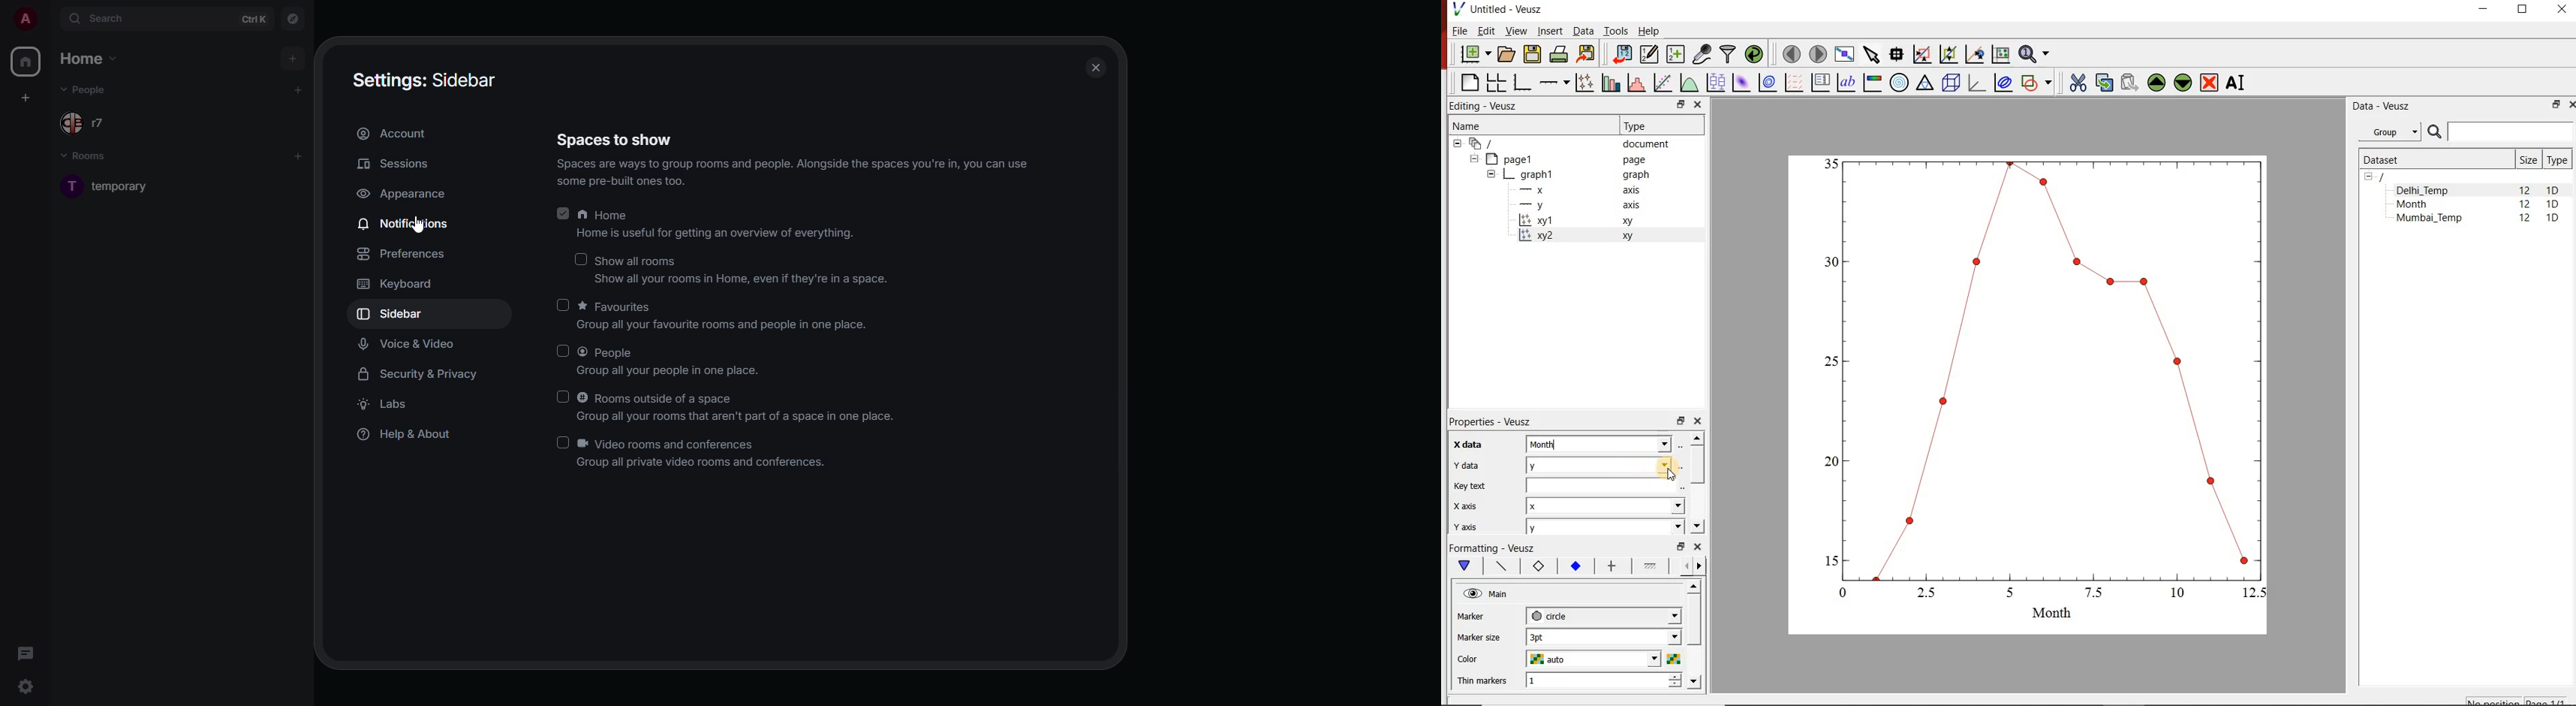  I want to click on profile, so click(25, 18).